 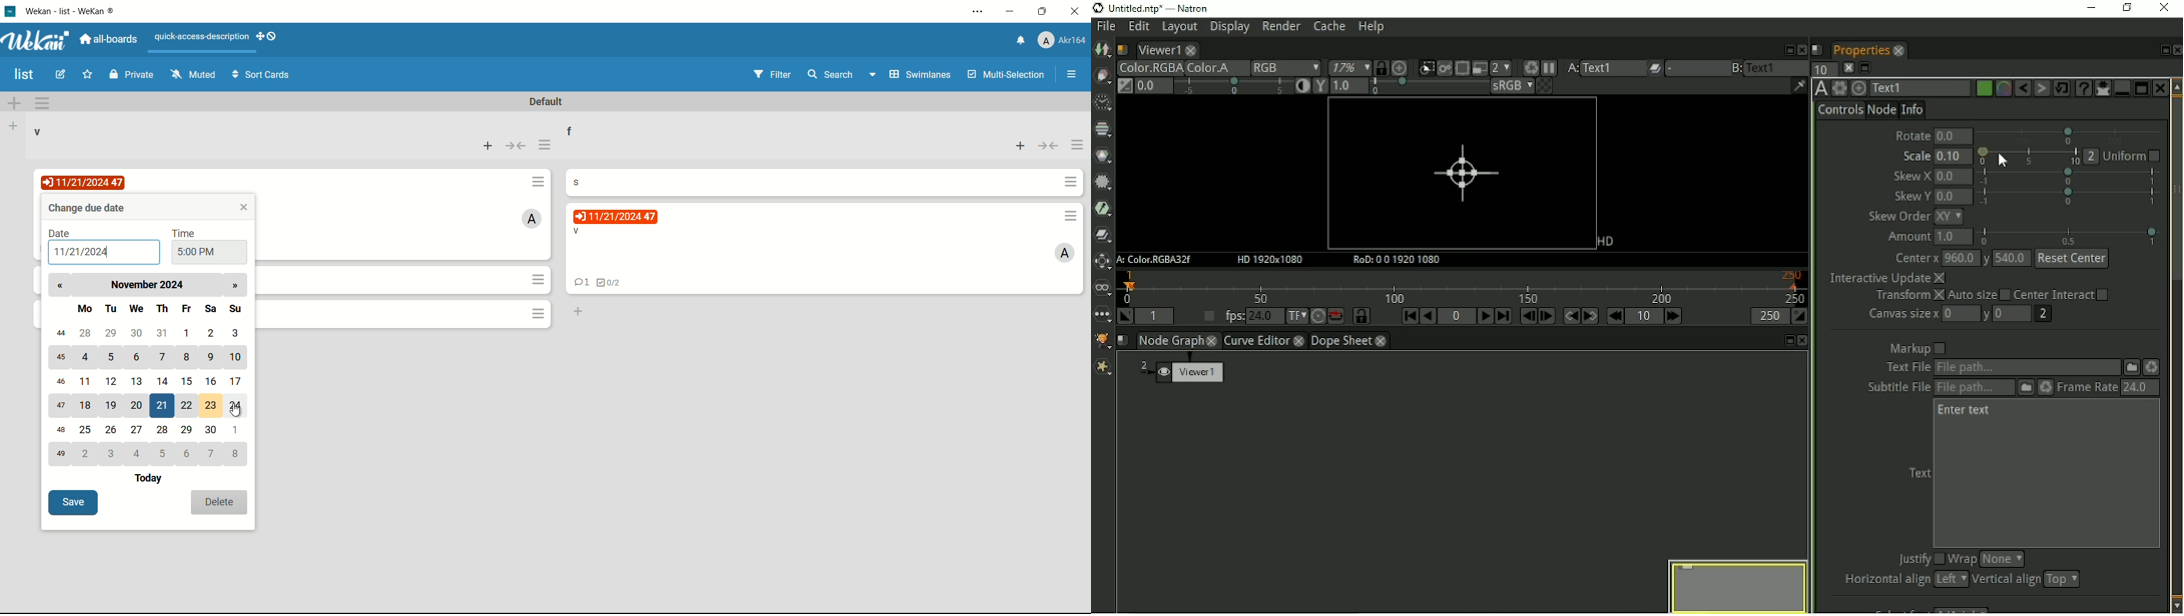 I want to click on comment, so click(x=579, y=284).